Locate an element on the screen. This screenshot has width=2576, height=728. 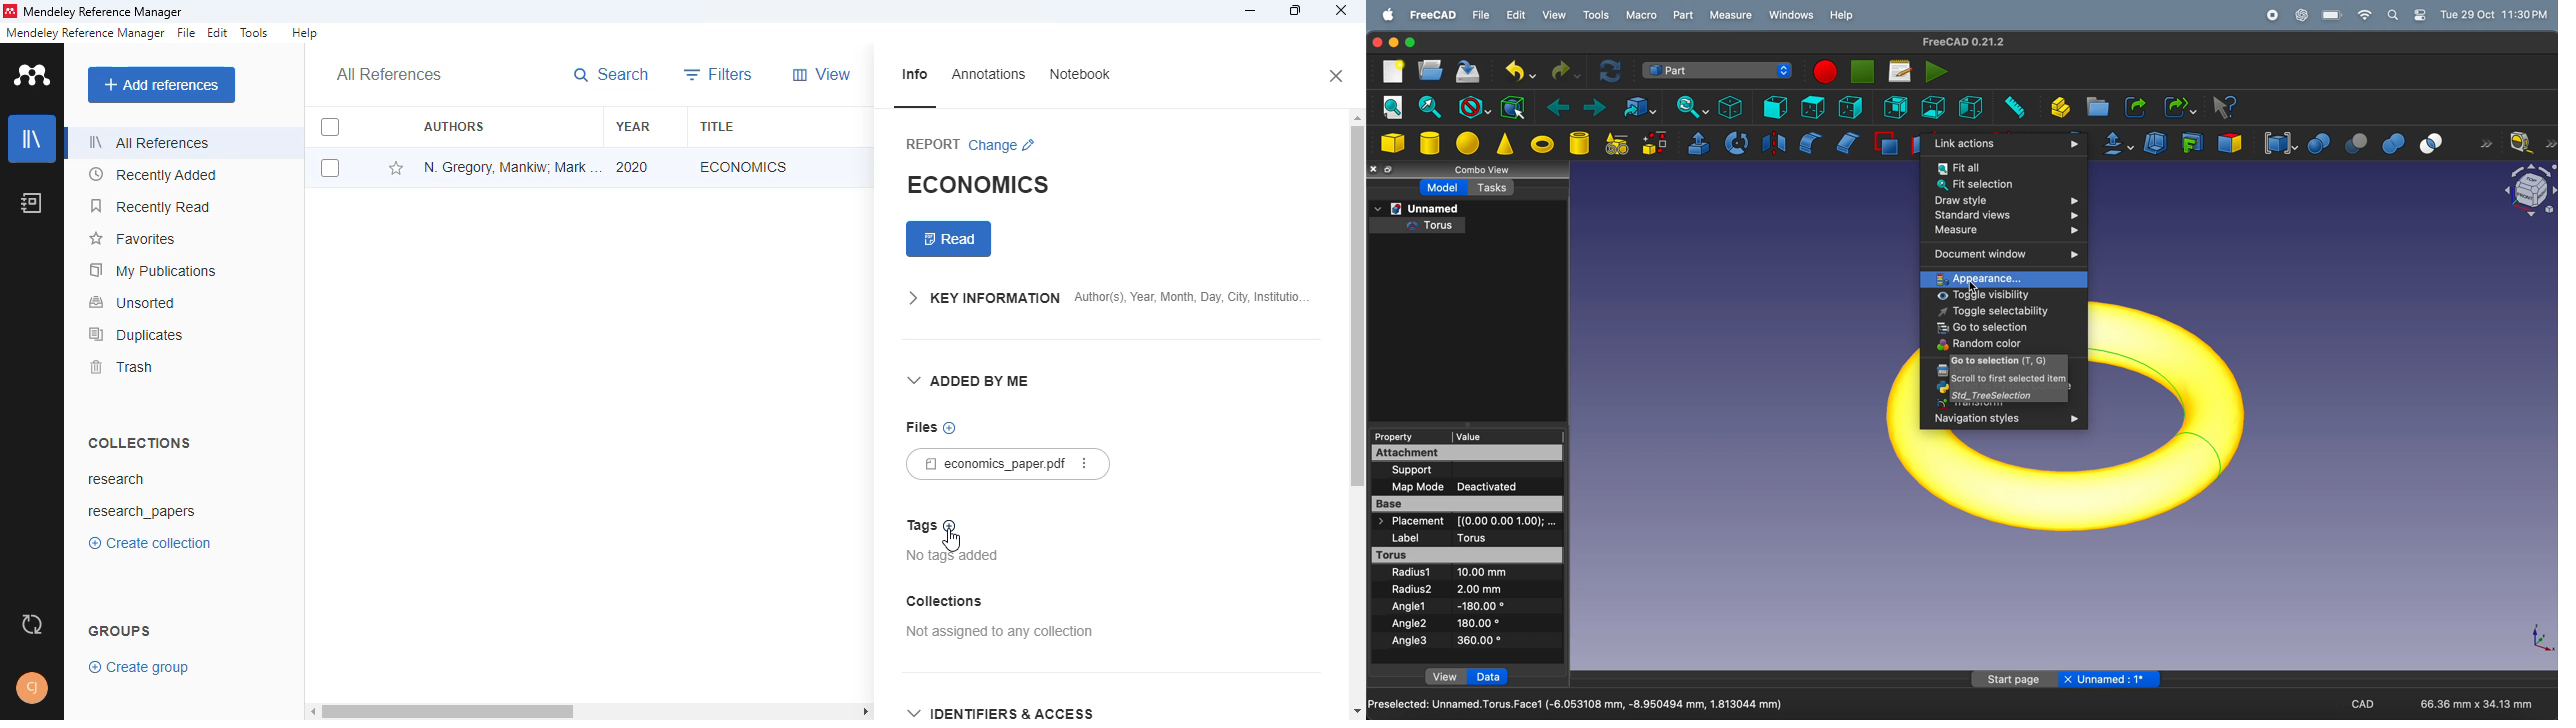
10.00 mm is located at coordinates (1479, 572).